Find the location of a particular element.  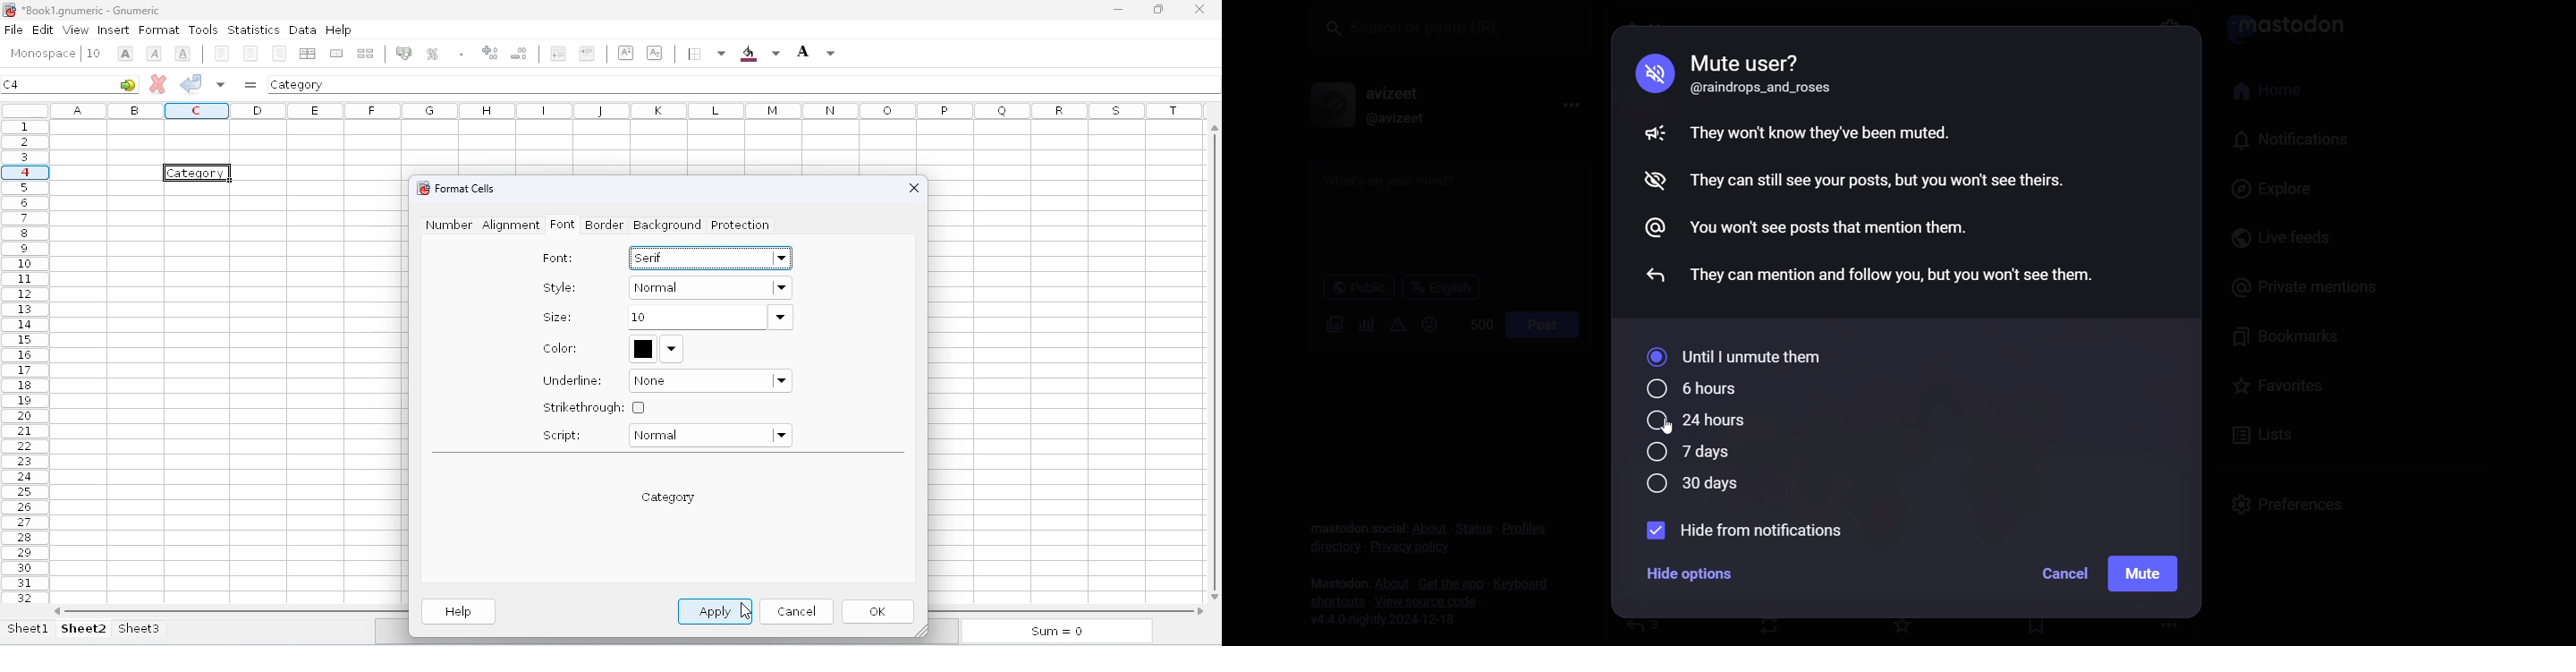

cursor is located at coordinates (746, 611).